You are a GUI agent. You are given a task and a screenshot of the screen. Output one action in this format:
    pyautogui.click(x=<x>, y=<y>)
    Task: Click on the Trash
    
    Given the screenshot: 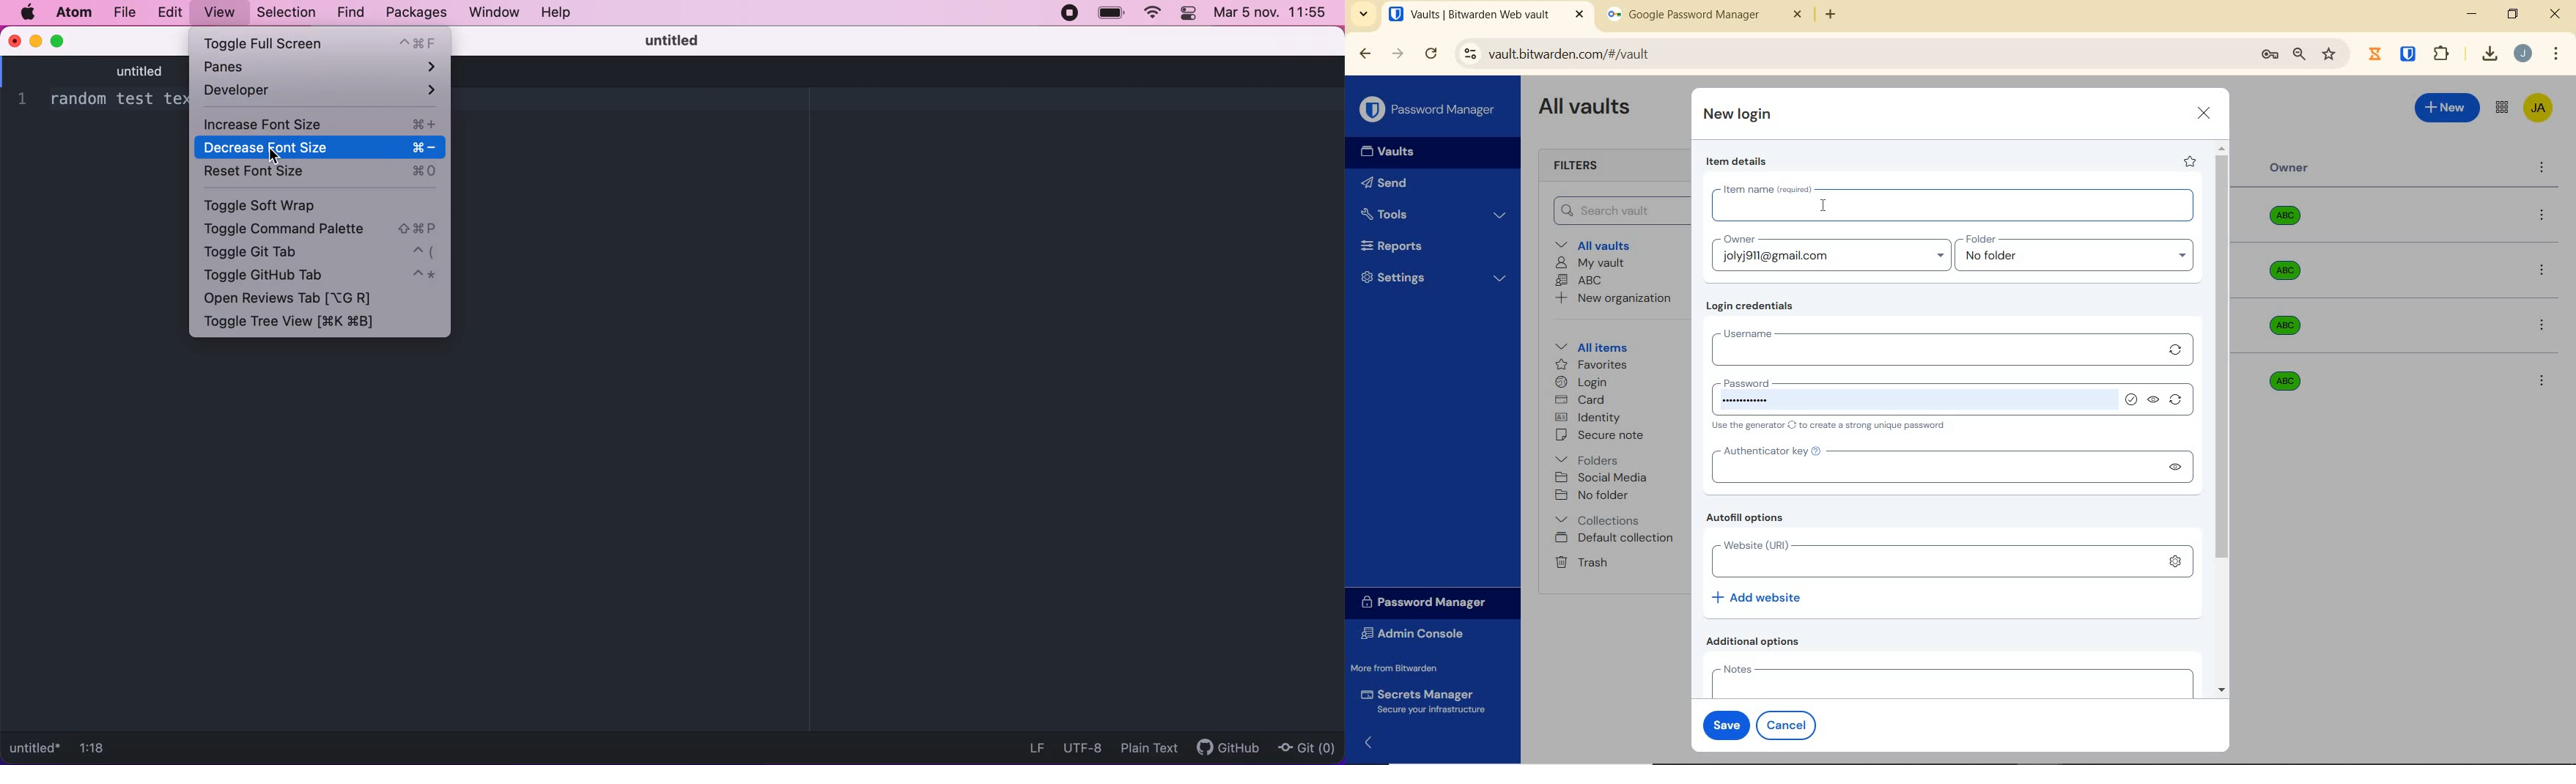 What is the action you would take?
    pyautogui.click(x=1579, y=561)
    